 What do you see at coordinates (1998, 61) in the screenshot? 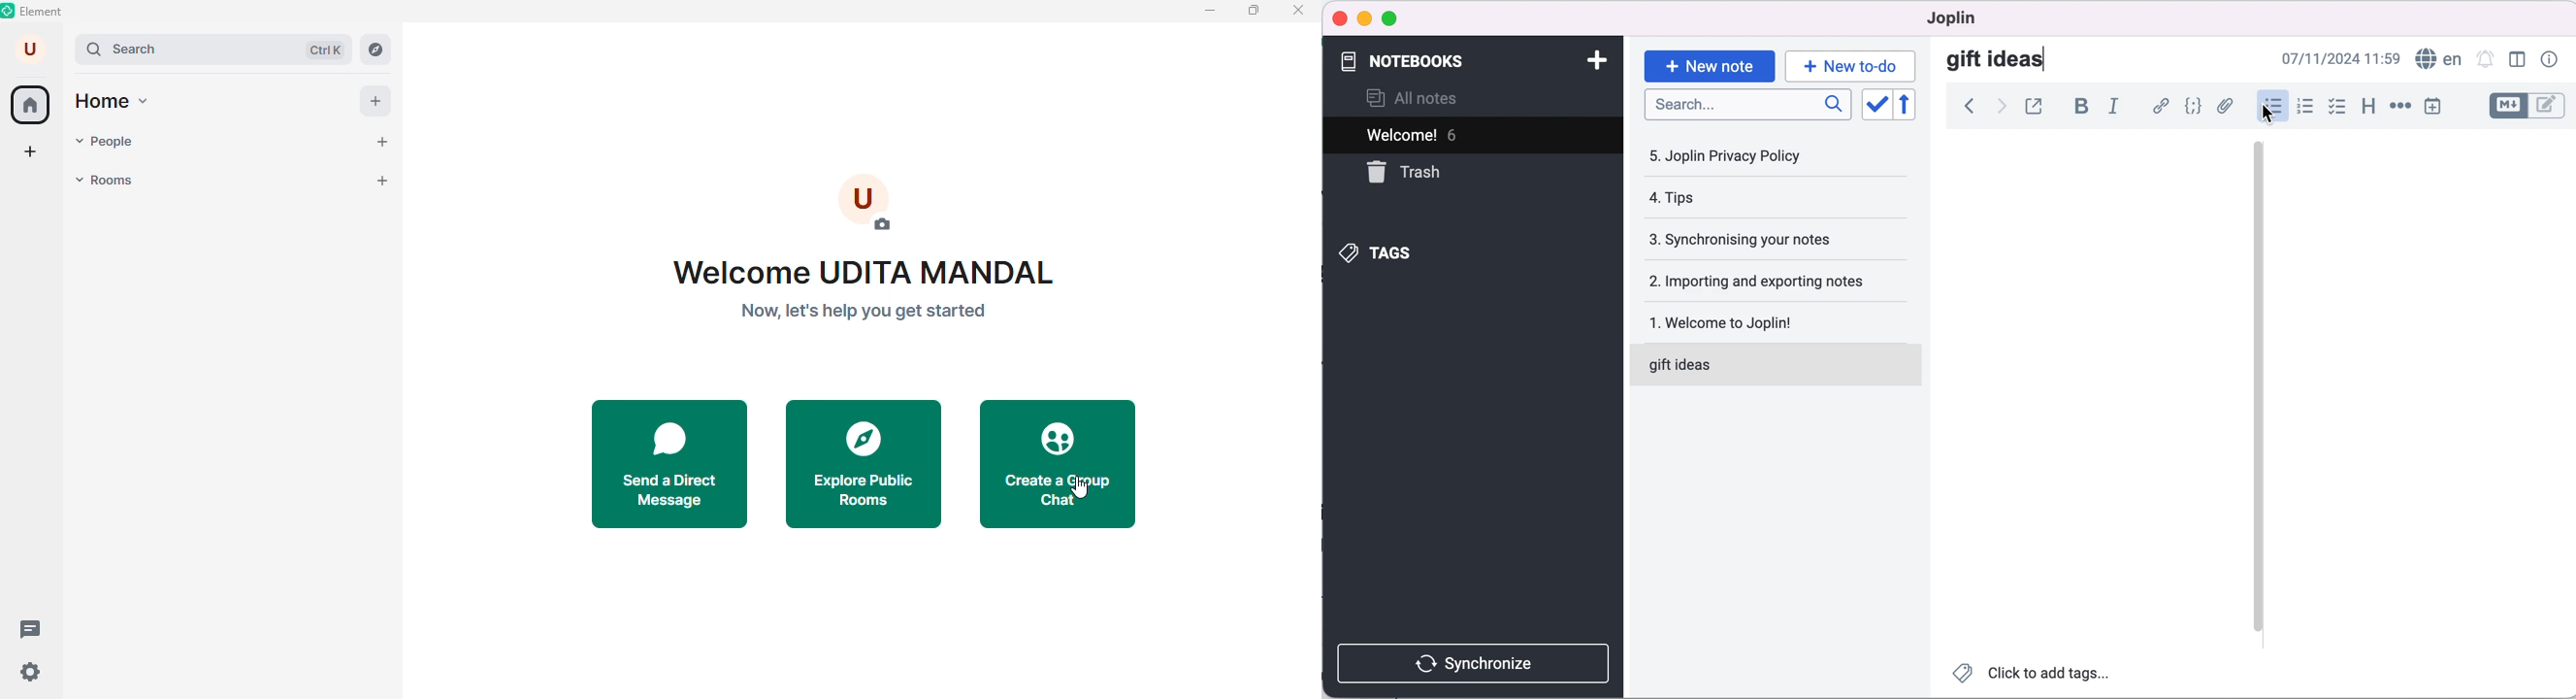
I see `gift ideas` at bounding box center [1998, 61].